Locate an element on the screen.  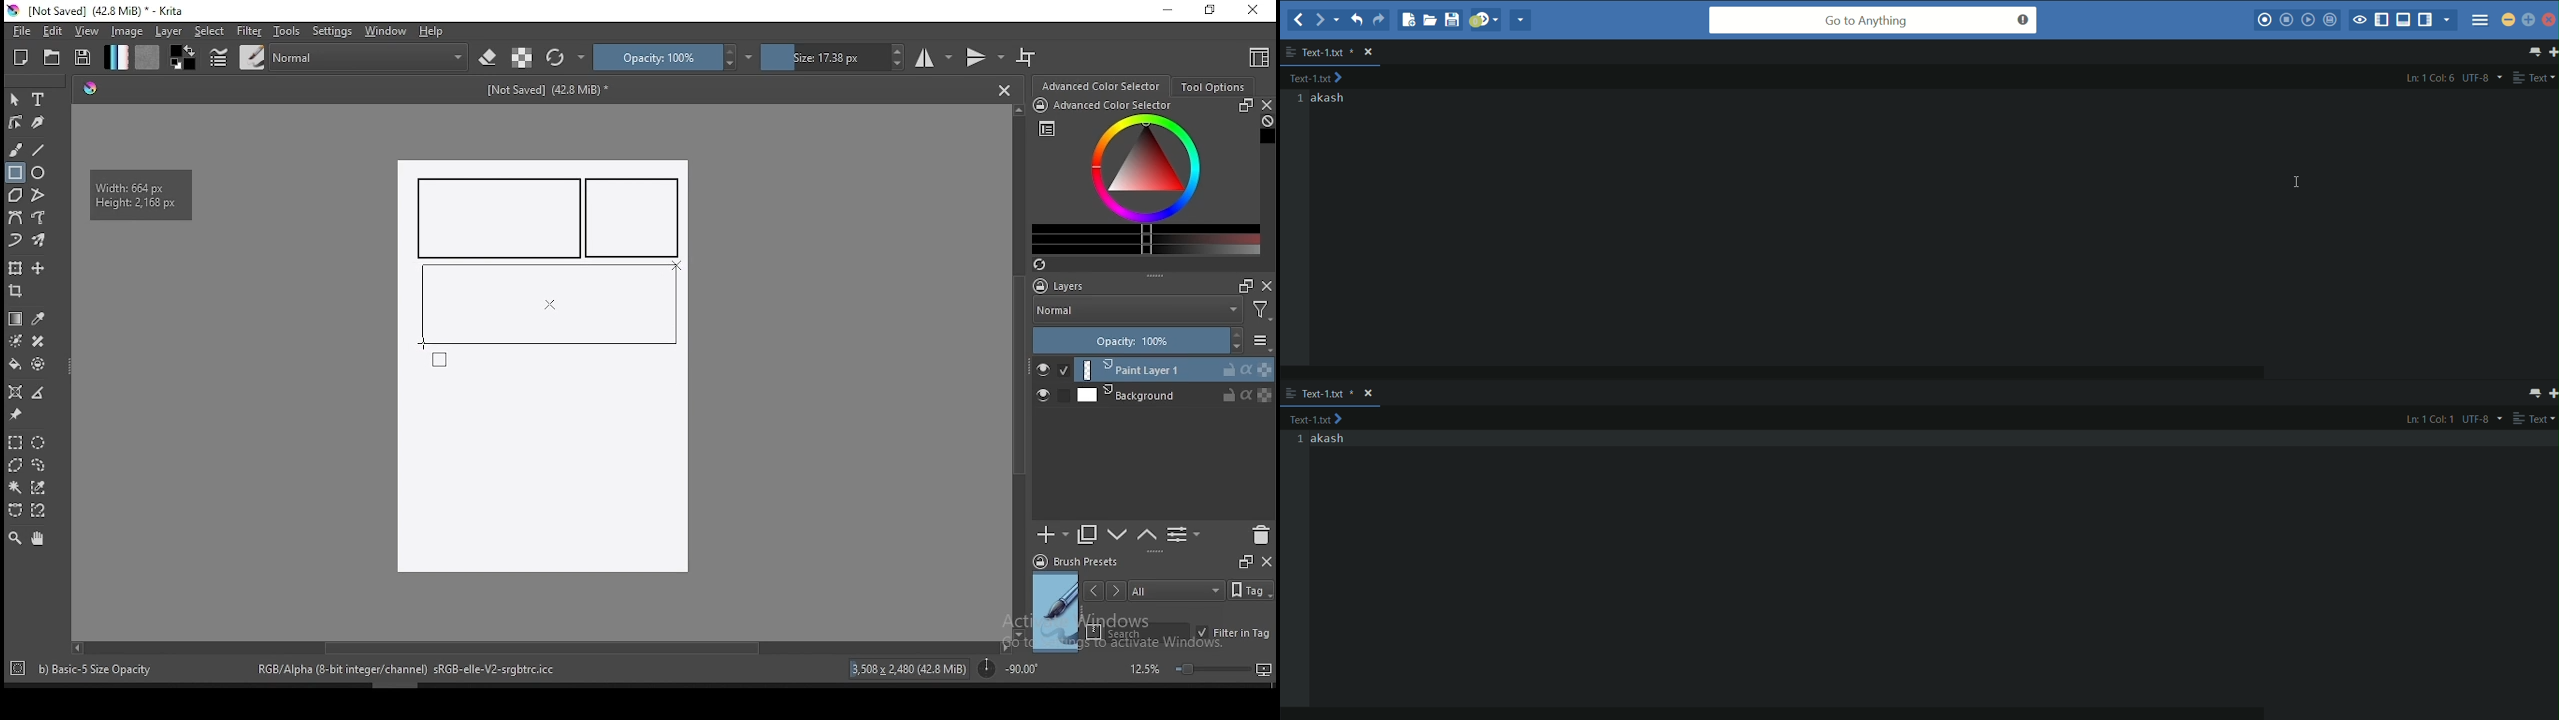
scroll bar is located at coordinates (1020, 370).